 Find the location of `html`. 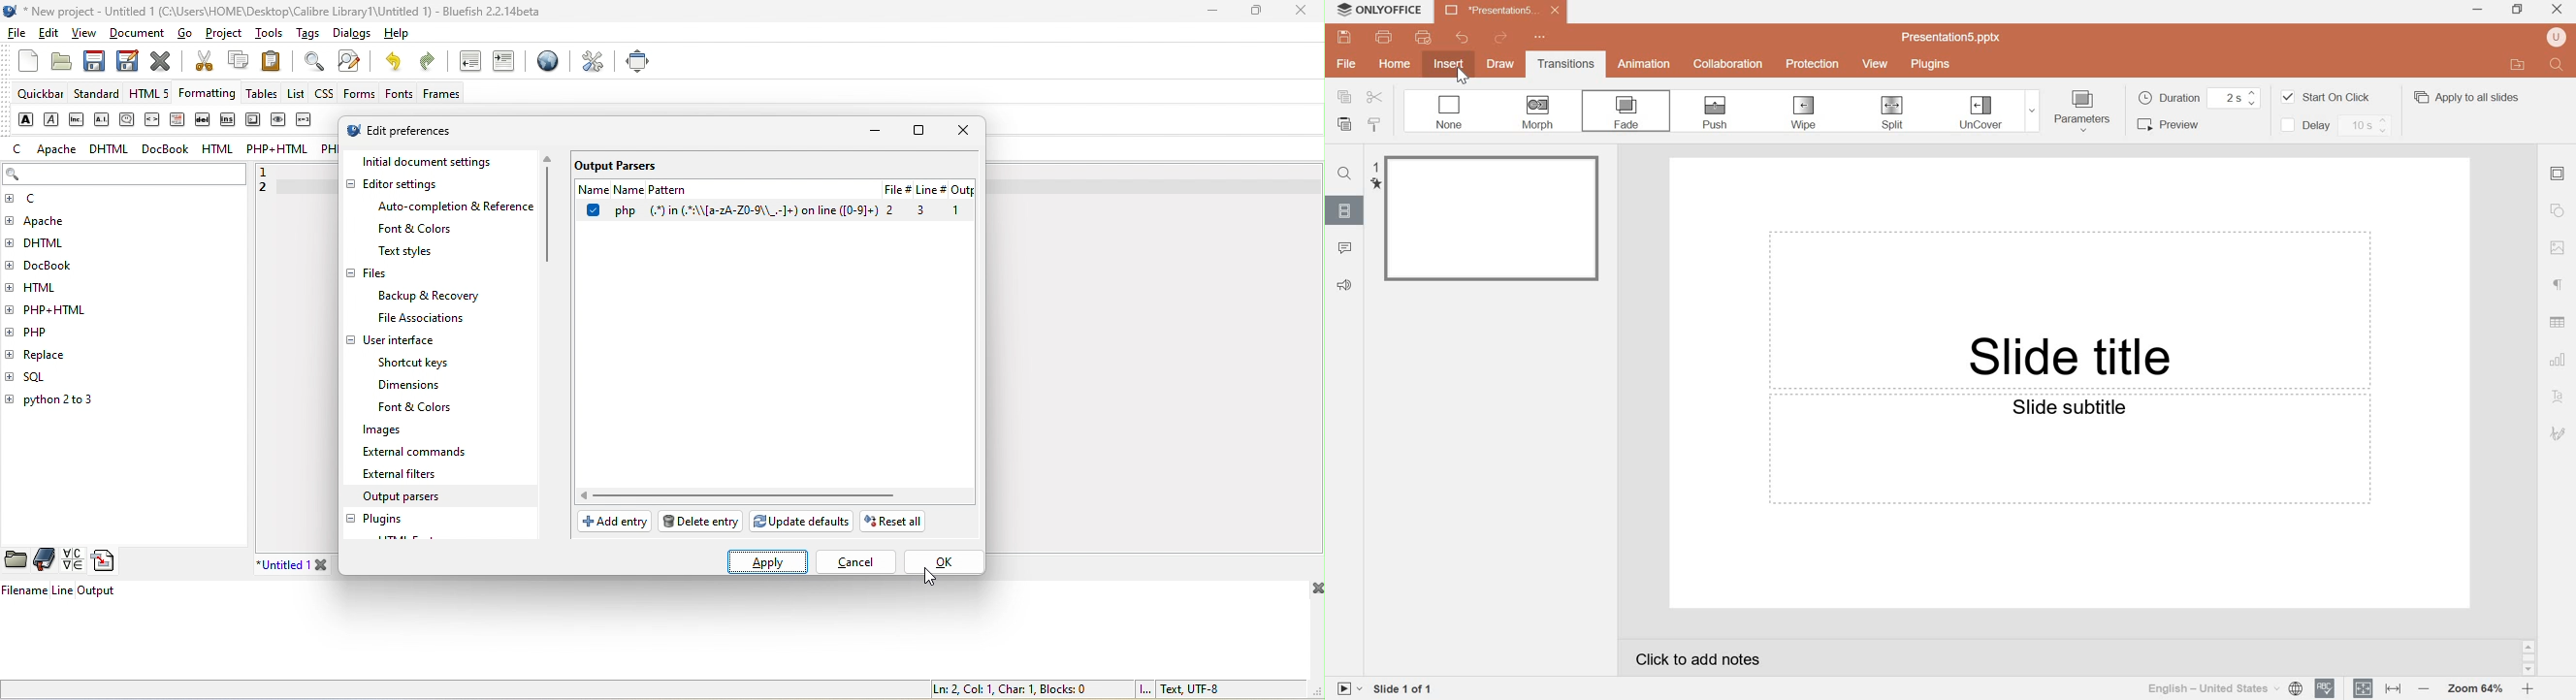

html is located at coordinates (49, 288).